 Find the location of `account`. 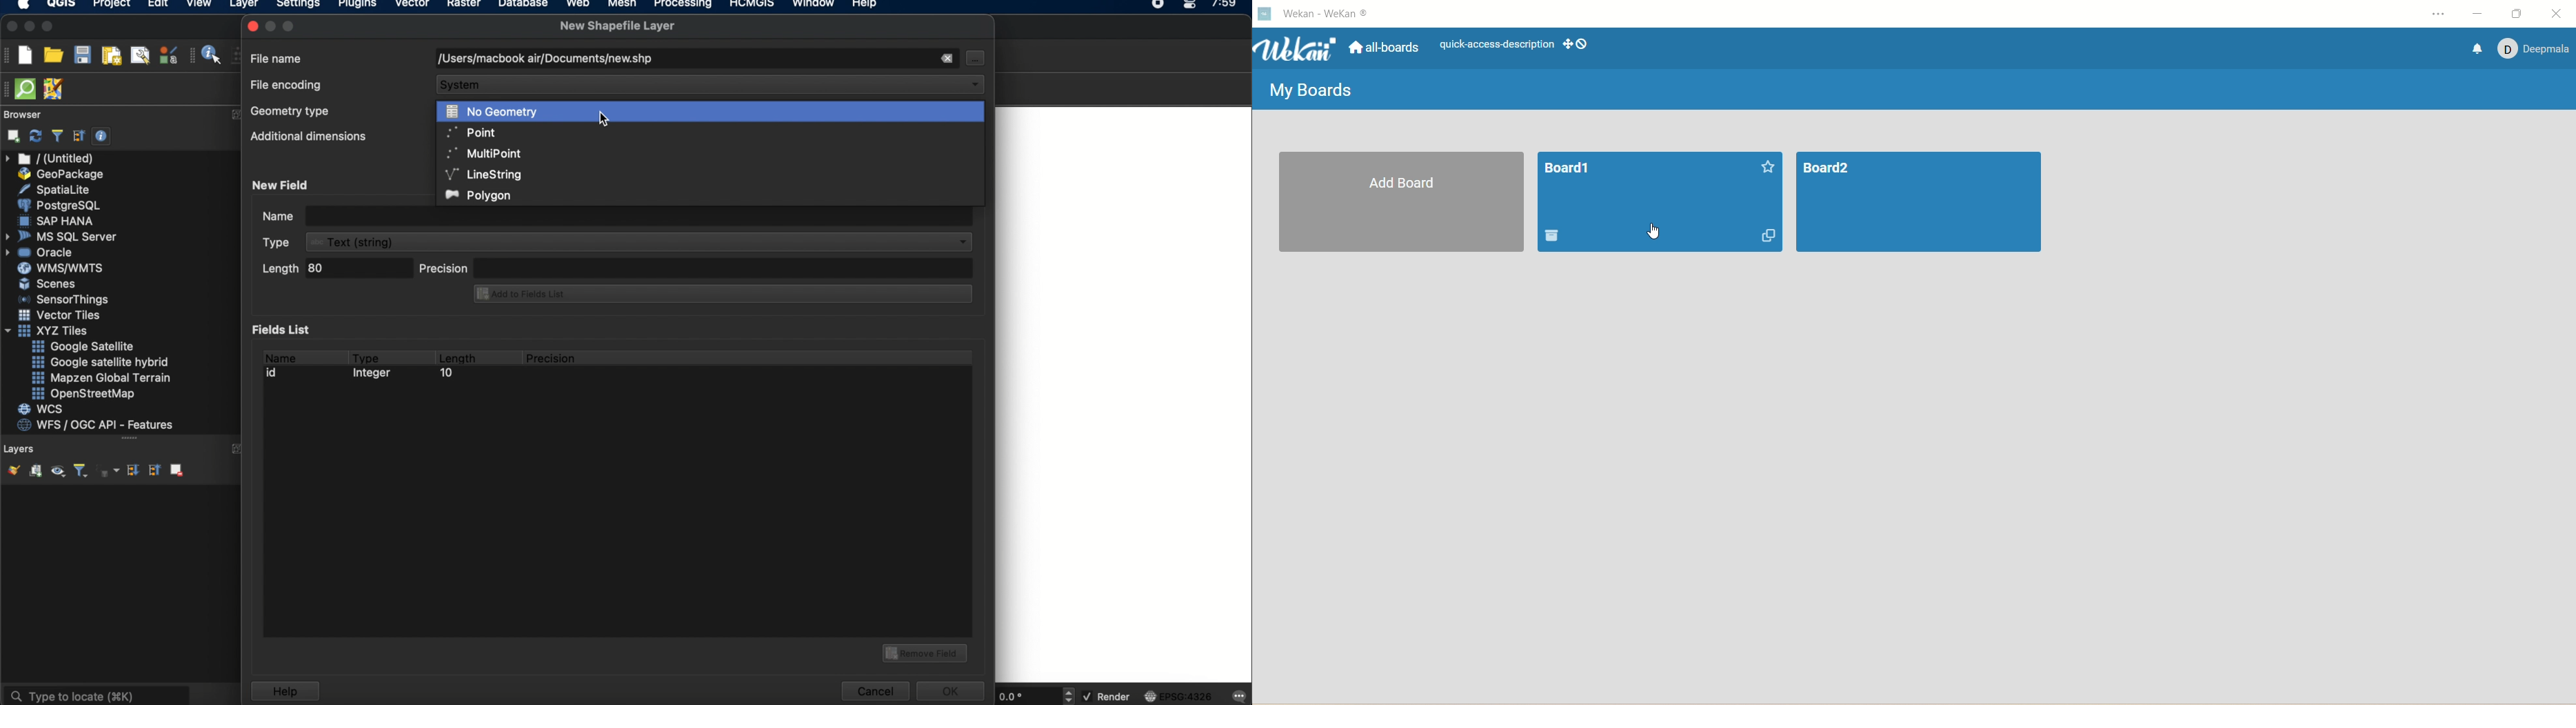

account is located at coordinates (2536, 49).